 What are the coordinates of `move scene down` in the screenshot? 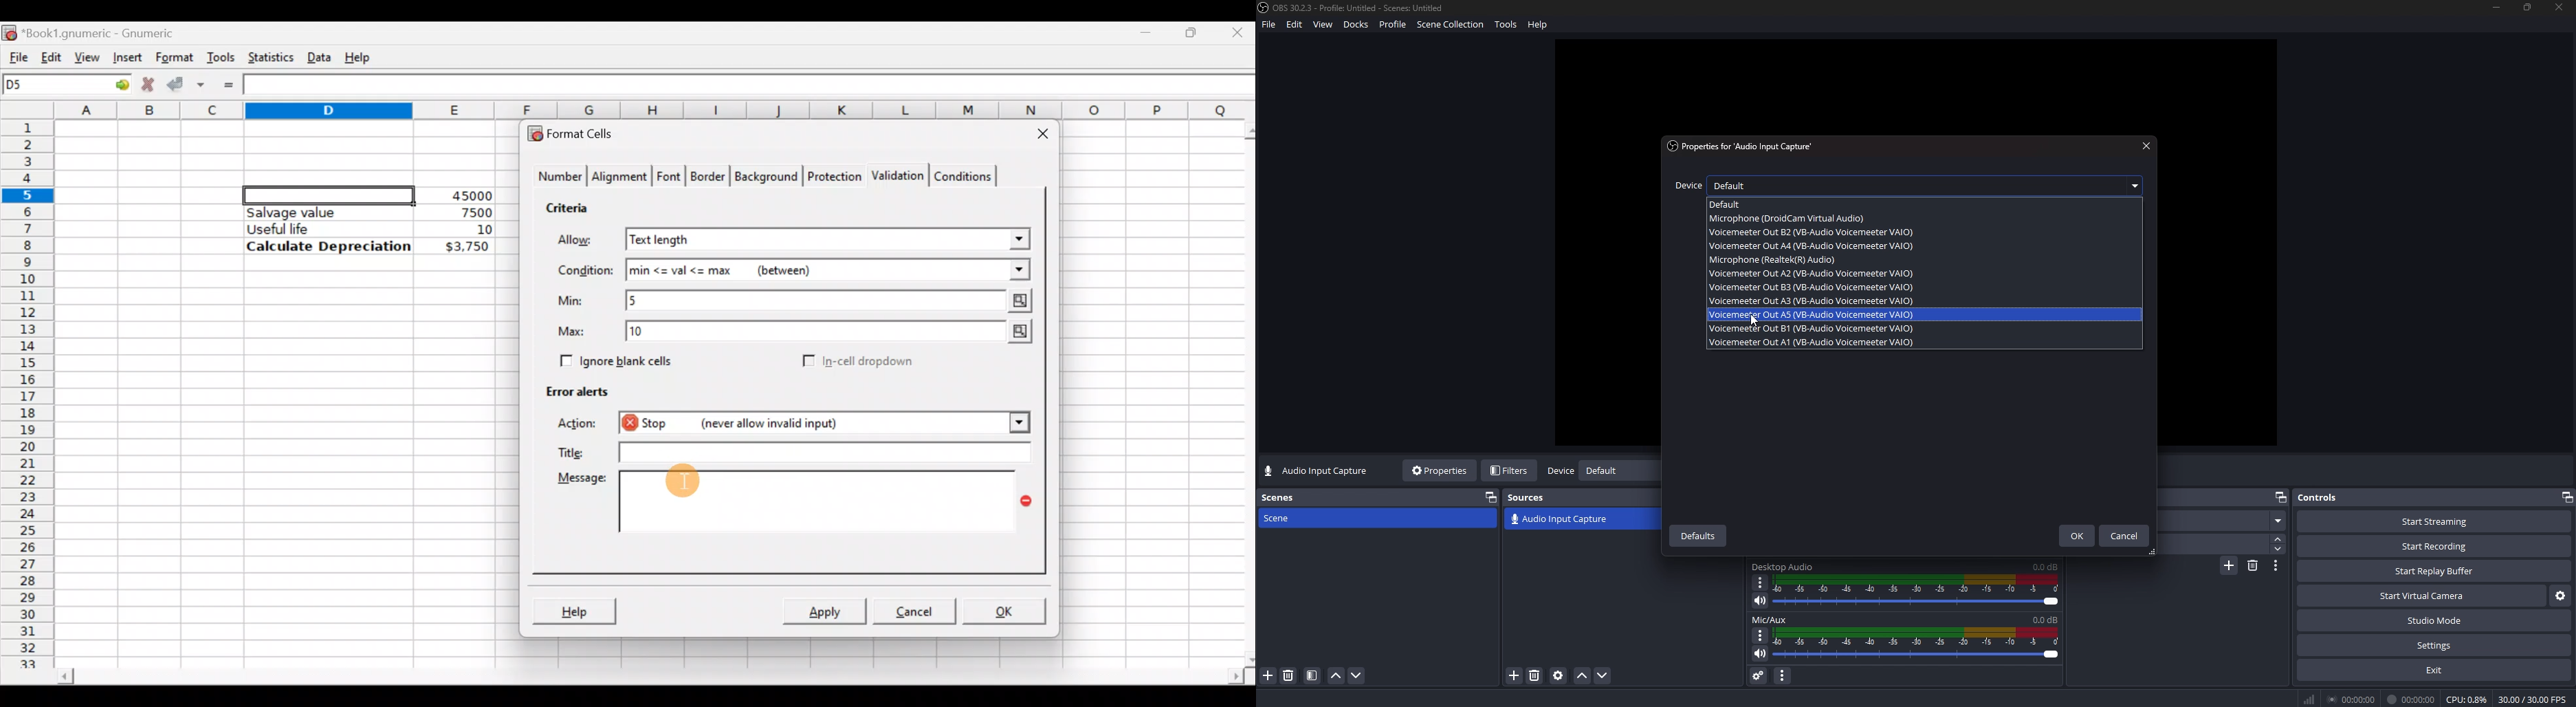 It's located at (1358, 675).